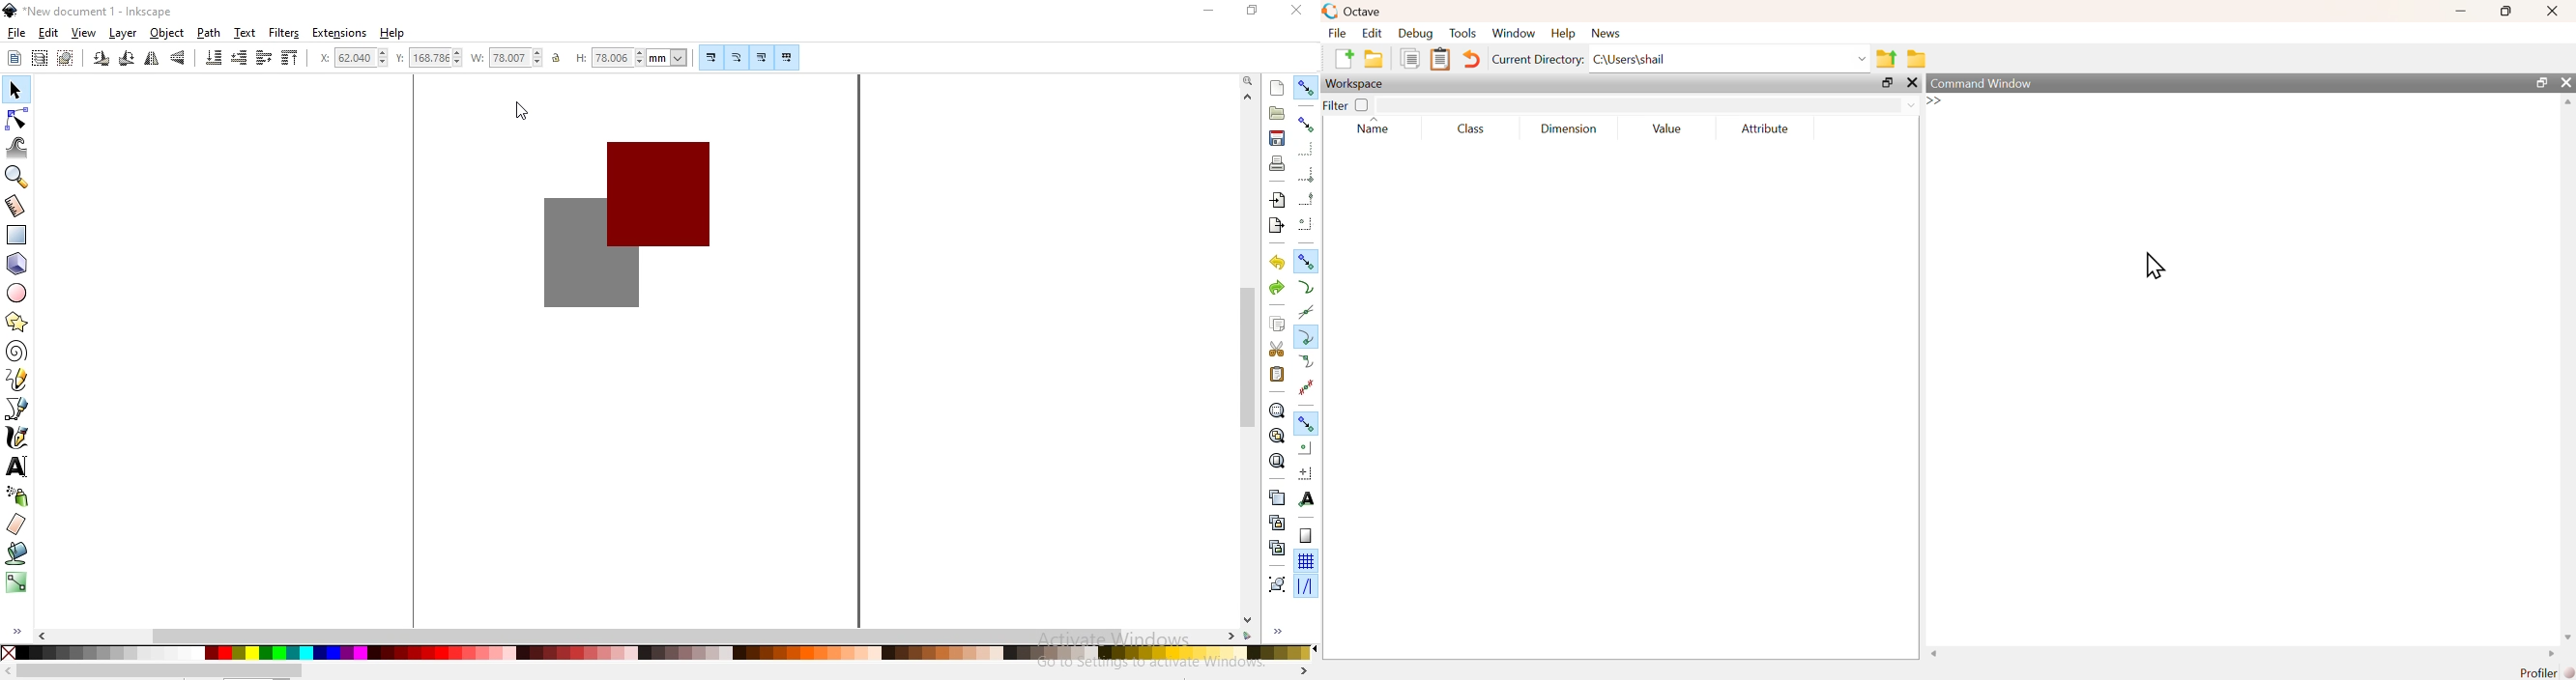 The height and width of the screenshot is (700, 2576). Describe the element at coordinates (1330, 11) in the screenshot. I see `Logo` at that location.